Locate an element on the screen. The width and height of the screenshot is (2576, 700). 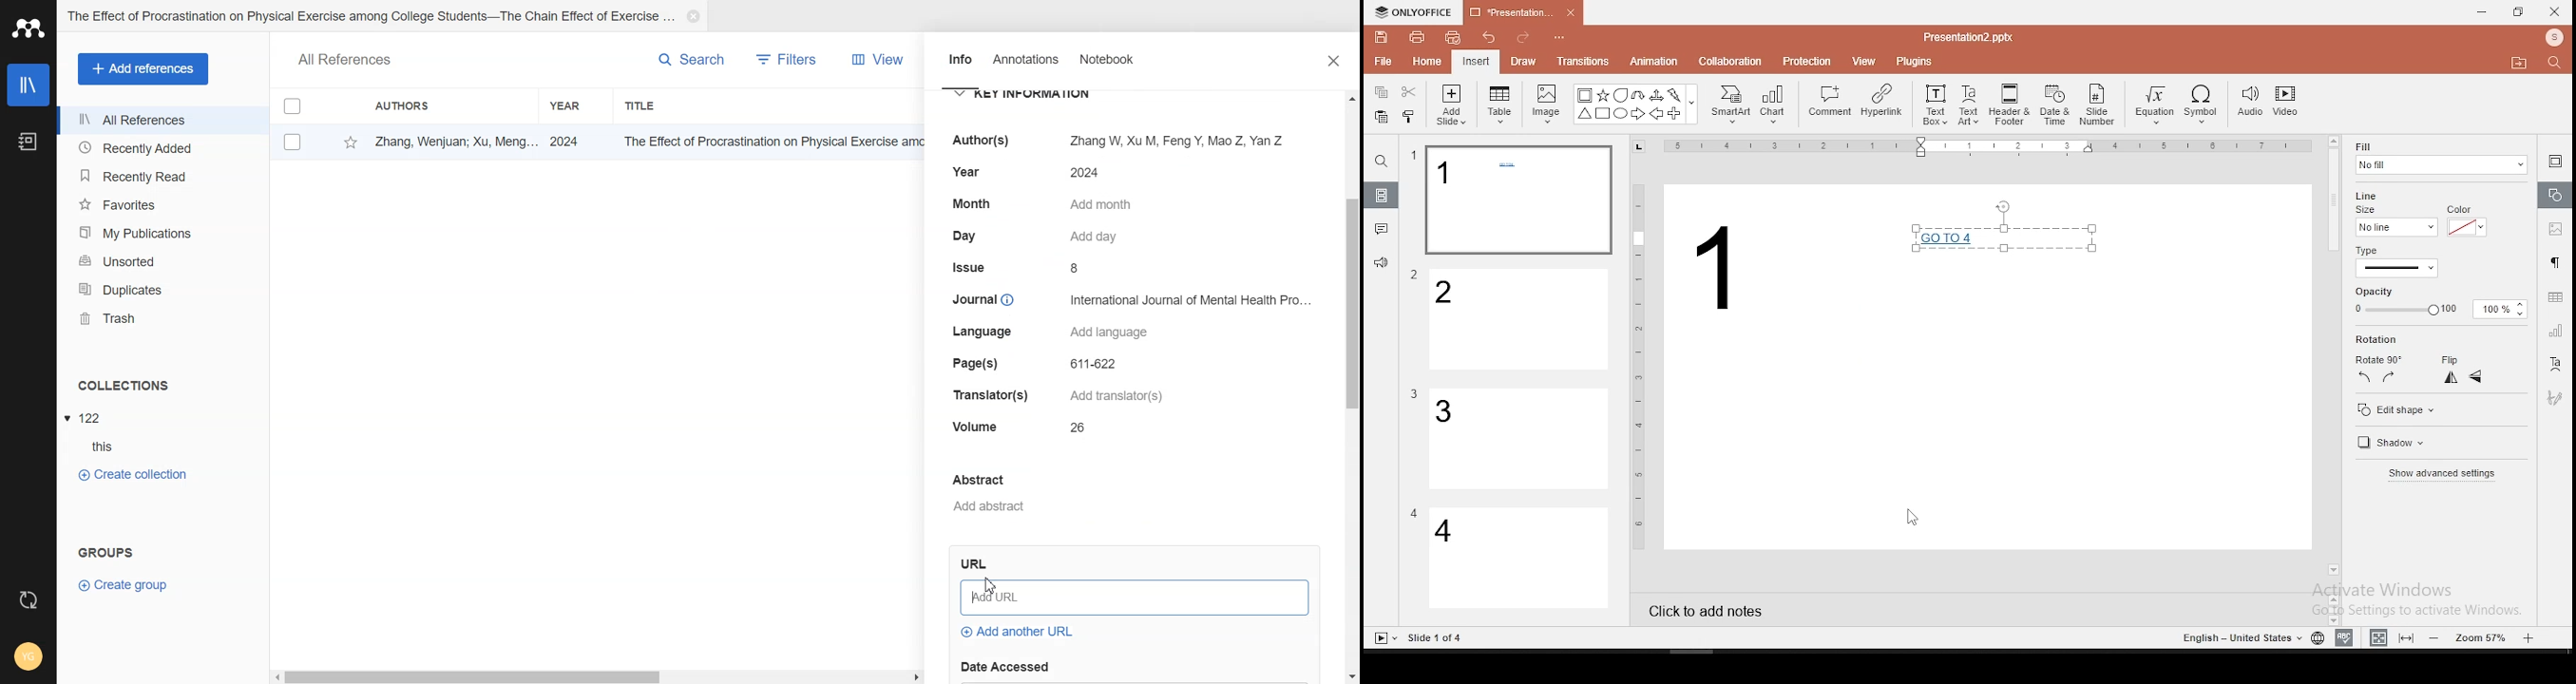
Journal International Journal of Mental Health Pro... is located at coordinates (1130, 299).